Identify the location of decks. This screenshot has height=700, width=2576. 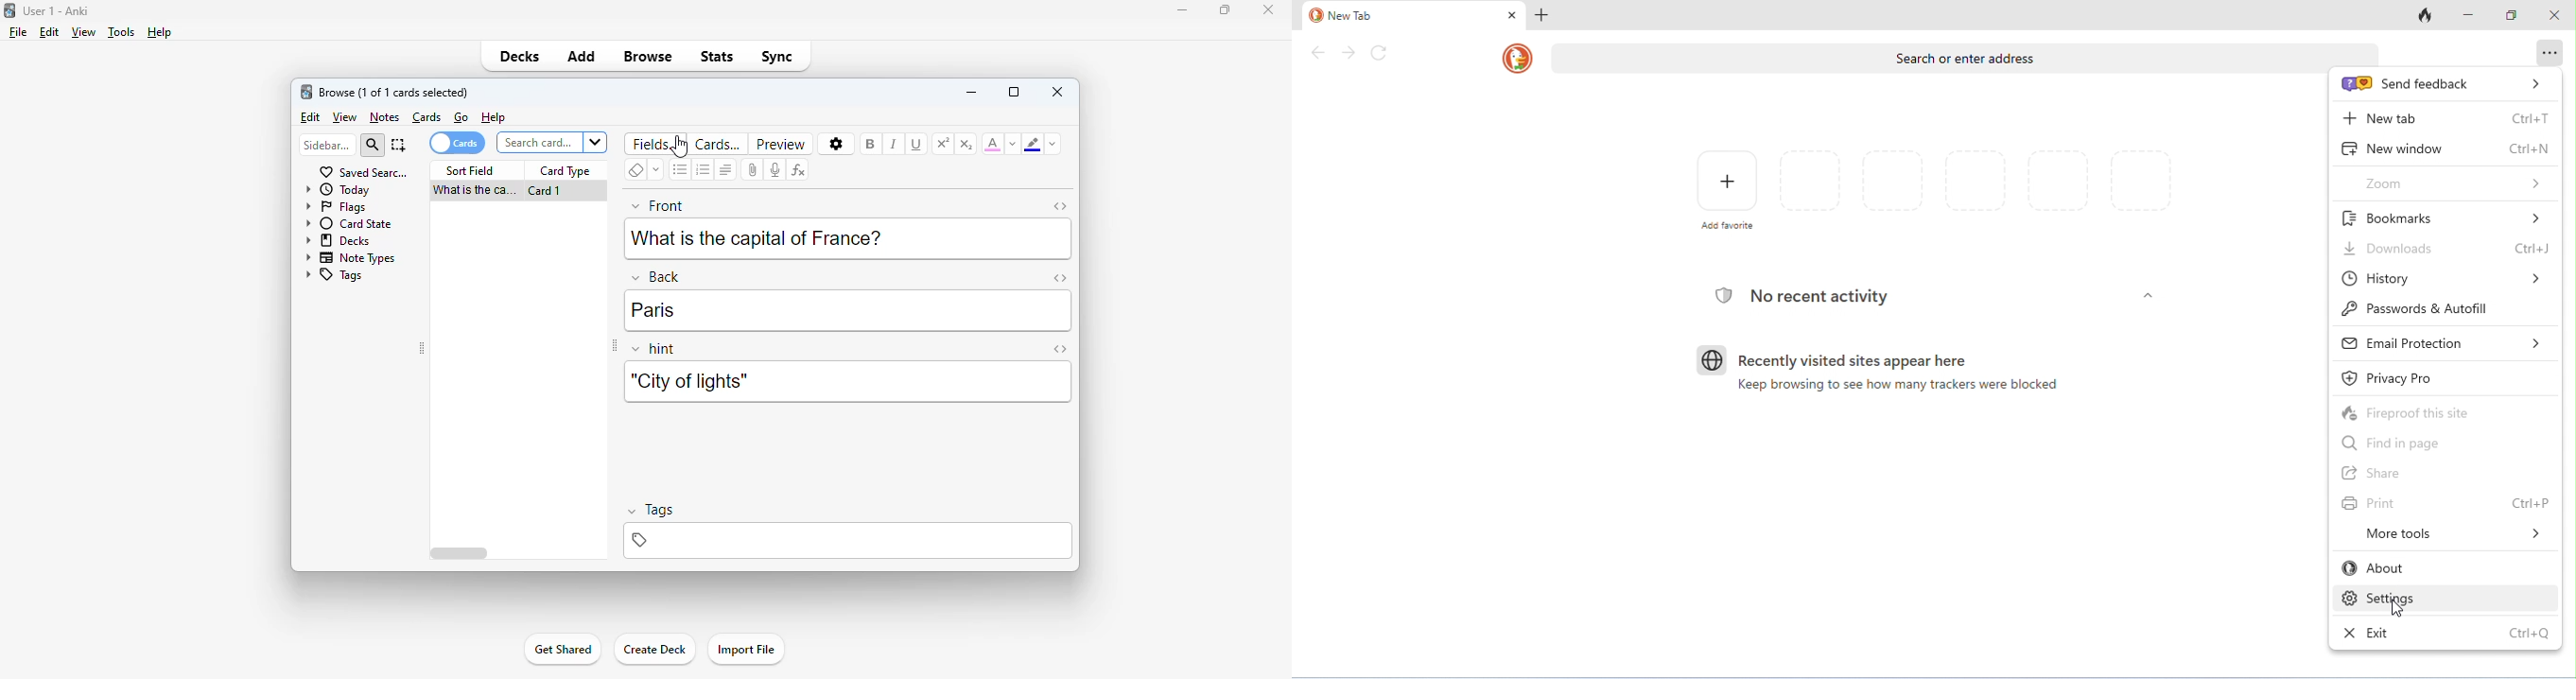
(520, 56).